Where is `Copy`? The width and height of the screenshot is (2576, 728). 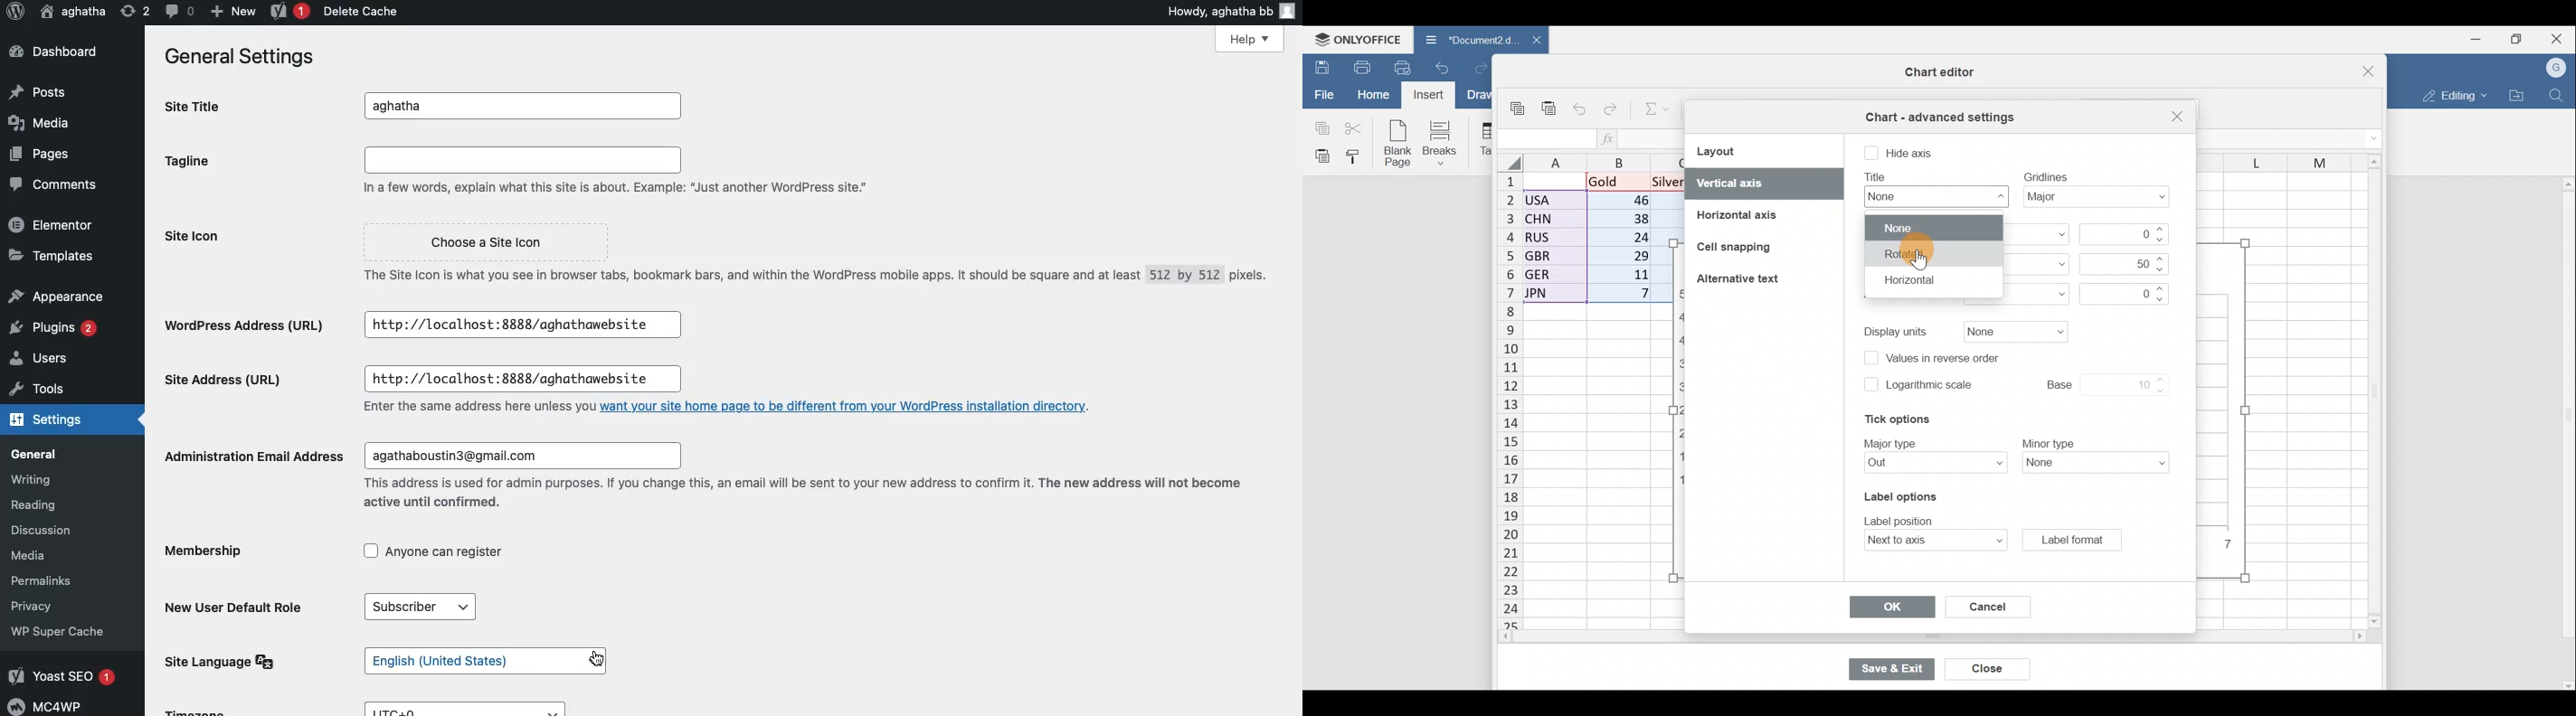 Copy is located at coordinates (1319, 127).